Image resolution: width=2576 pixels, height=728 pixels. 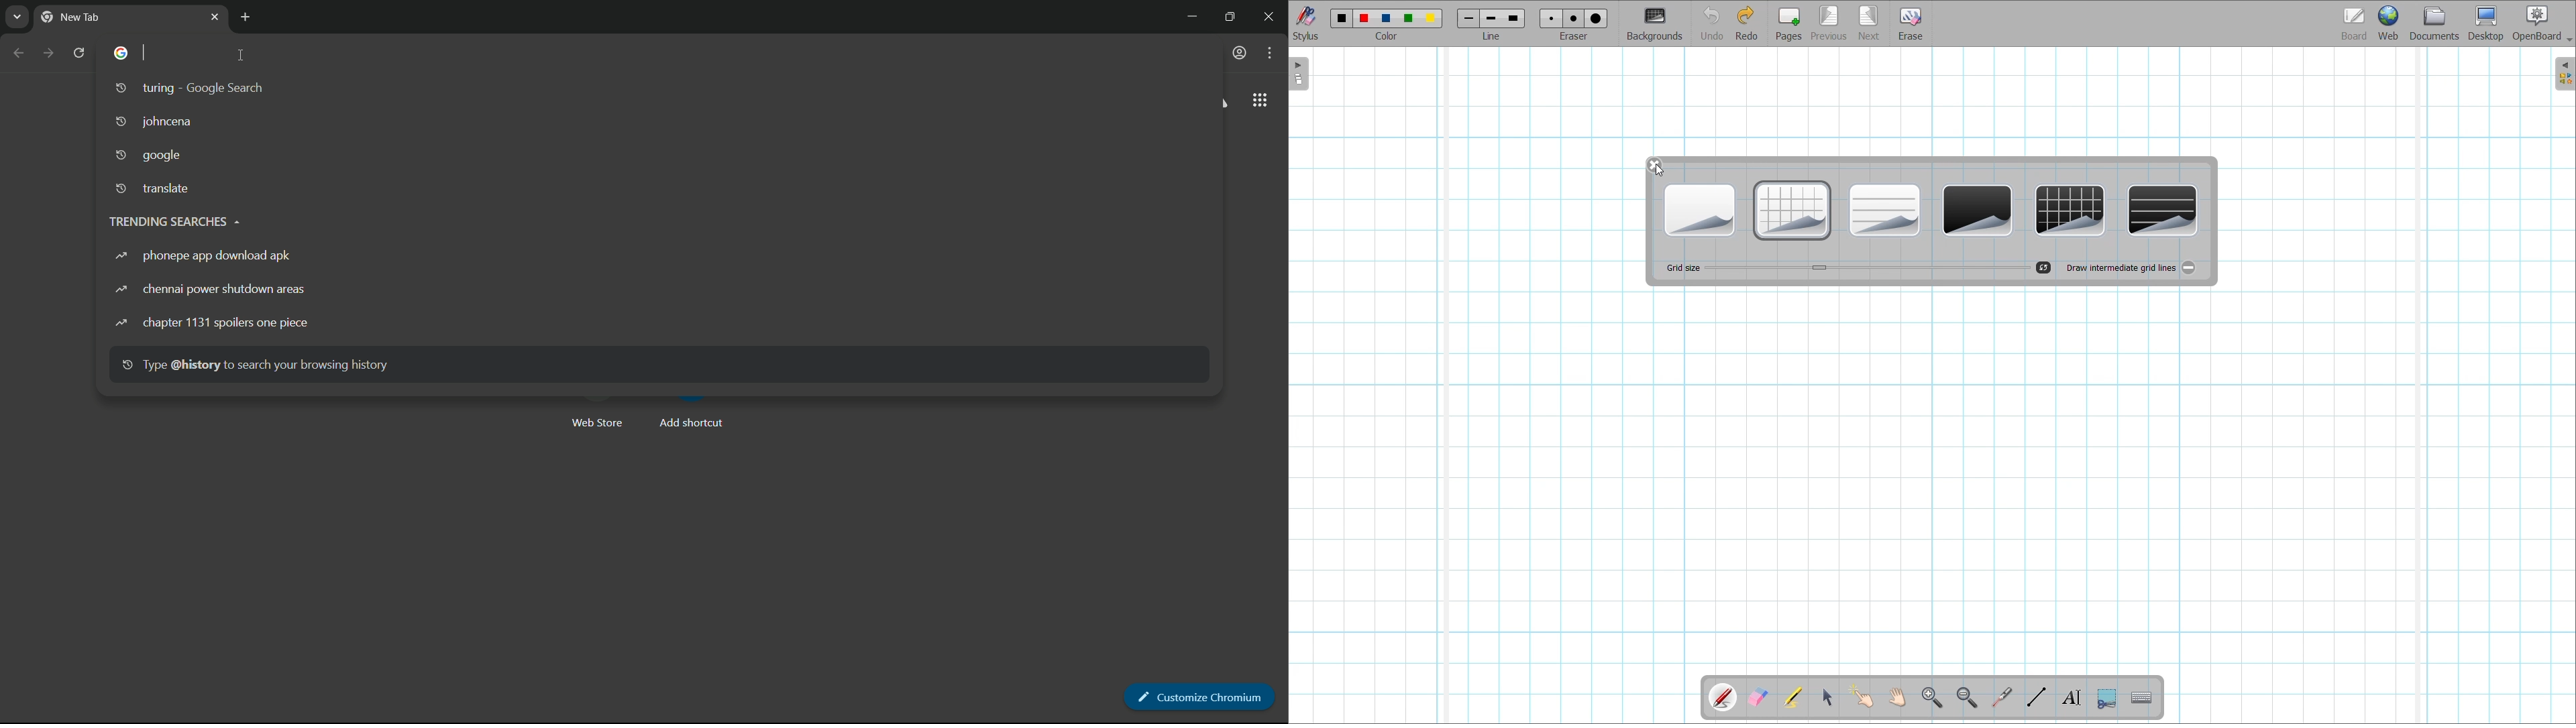 What do you see at coordinates (1574, 19) in the screenshot?
I see `Eraser thickness options` at bounding box center [1574, 19].